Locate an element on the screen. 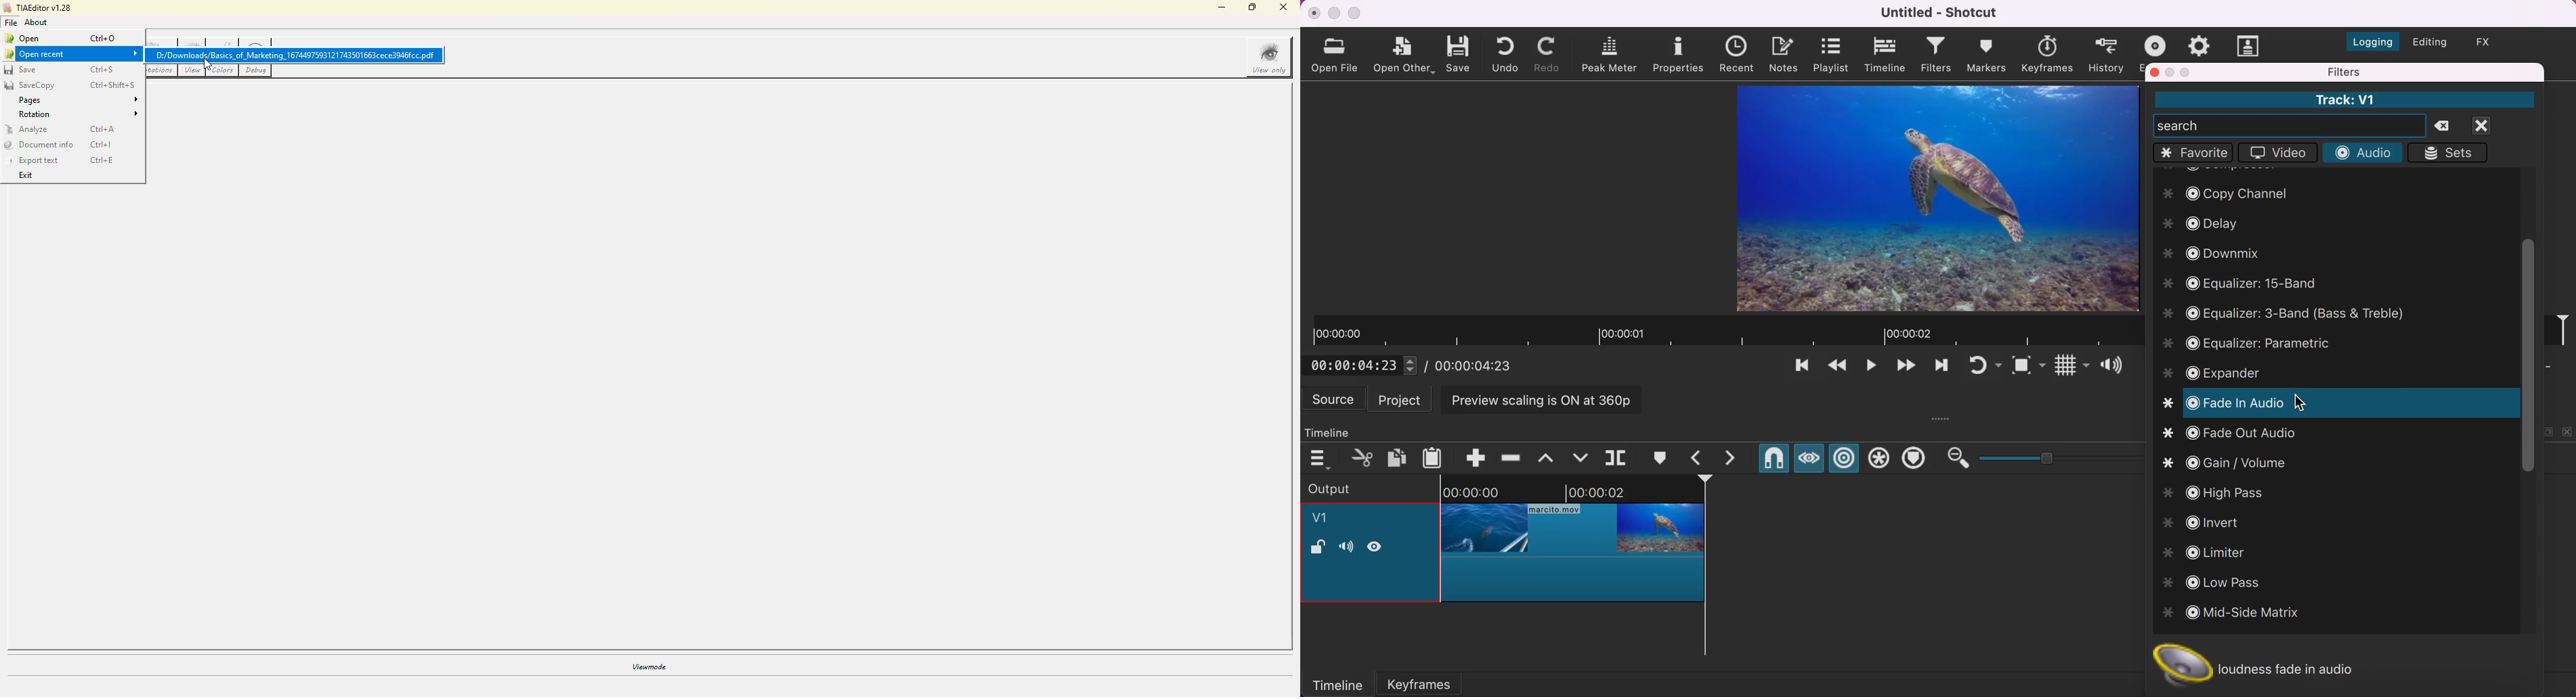 The image size is (2576, 700). timeline is located at coordinates (1338, 430).